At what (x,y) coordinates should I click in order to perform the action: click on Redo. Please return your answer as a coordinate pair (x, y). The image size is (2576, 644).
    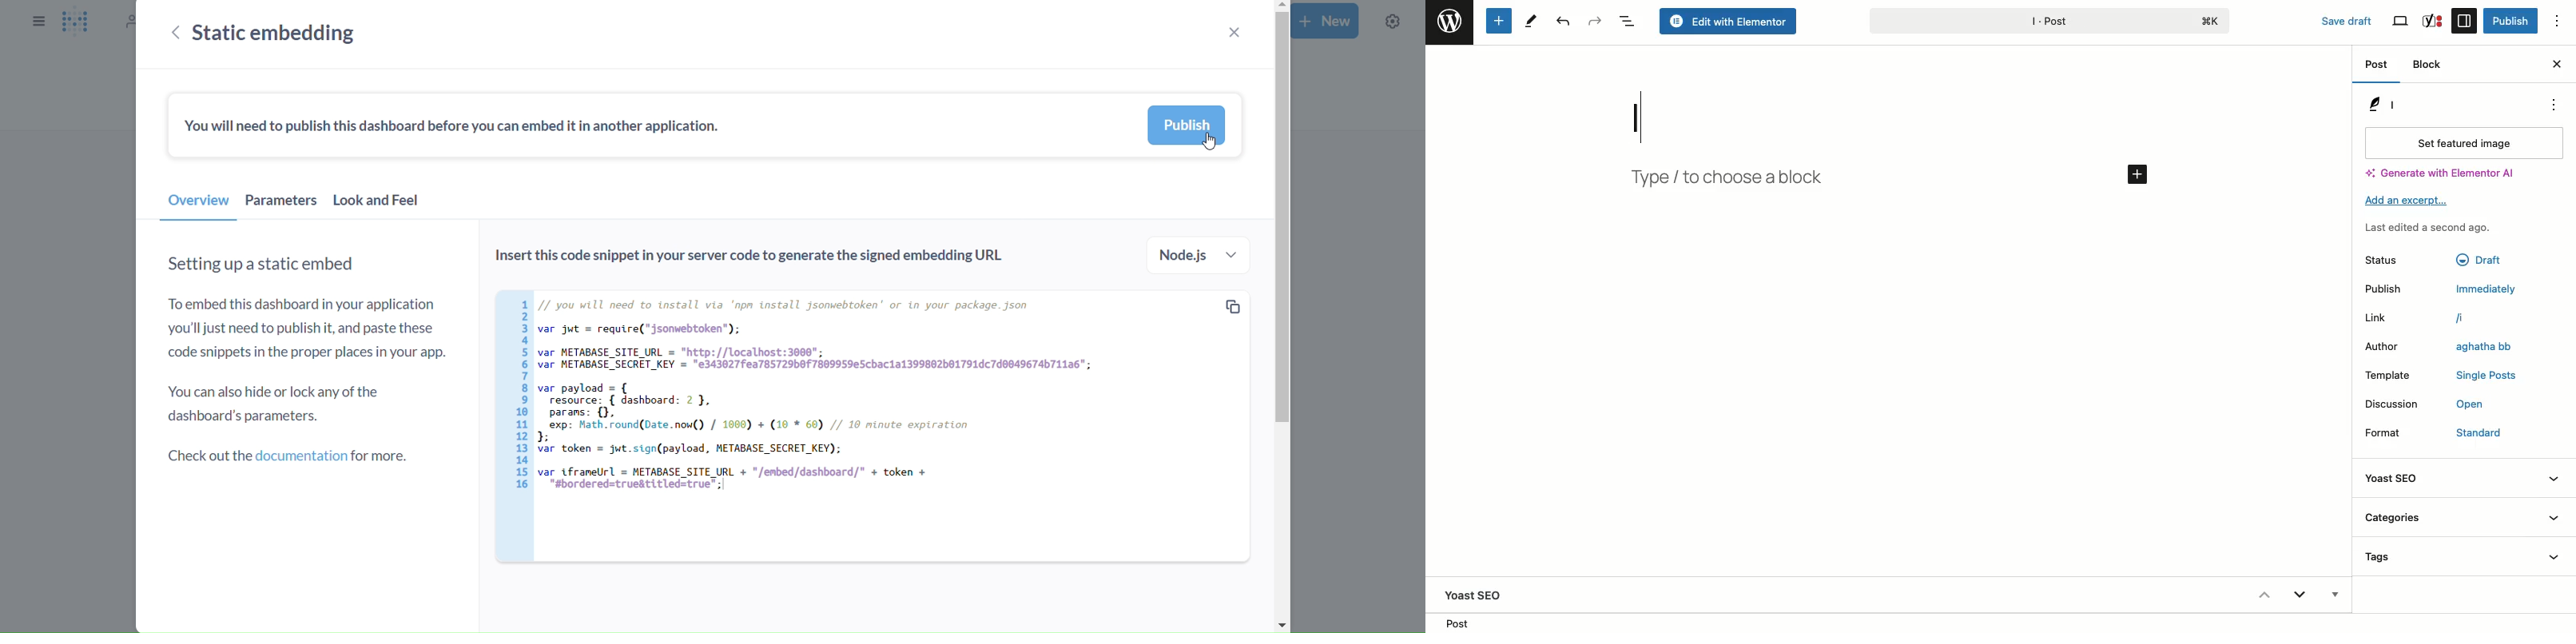
    Looking at the image, I should click on (1596, 21).